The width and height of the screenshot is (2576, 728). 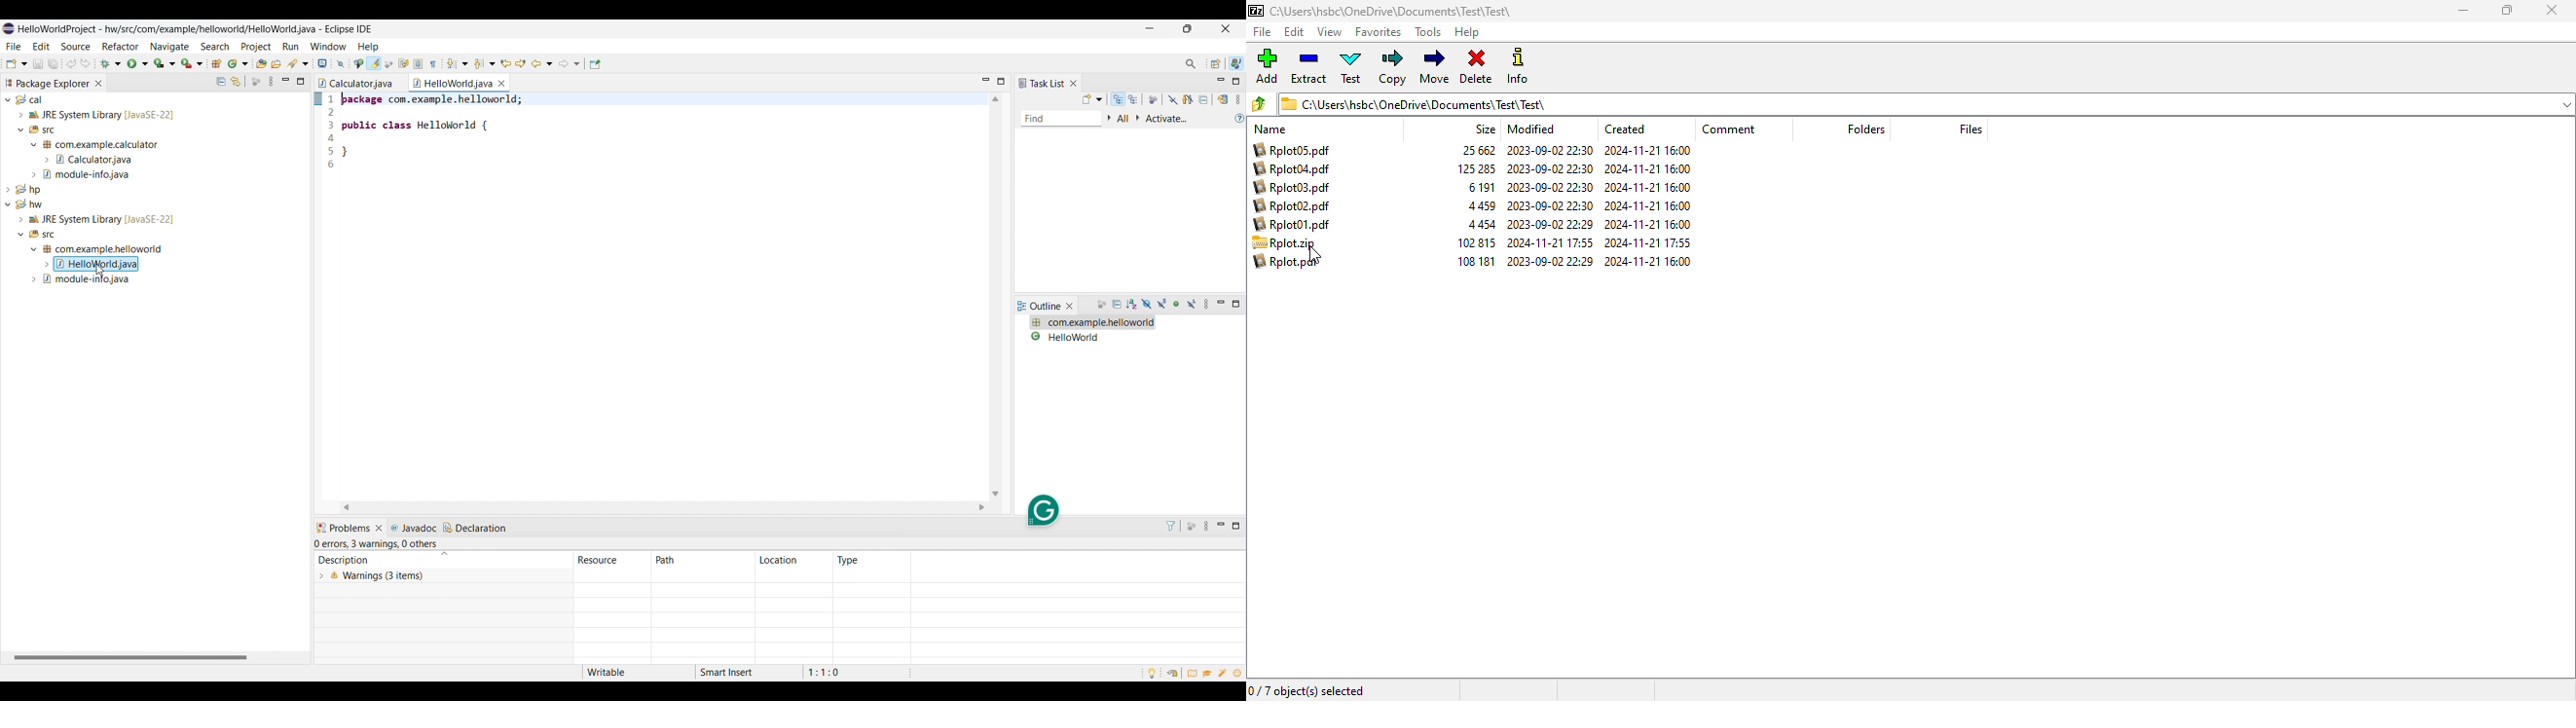 I want to click on files, so click(x=1970, y=129).